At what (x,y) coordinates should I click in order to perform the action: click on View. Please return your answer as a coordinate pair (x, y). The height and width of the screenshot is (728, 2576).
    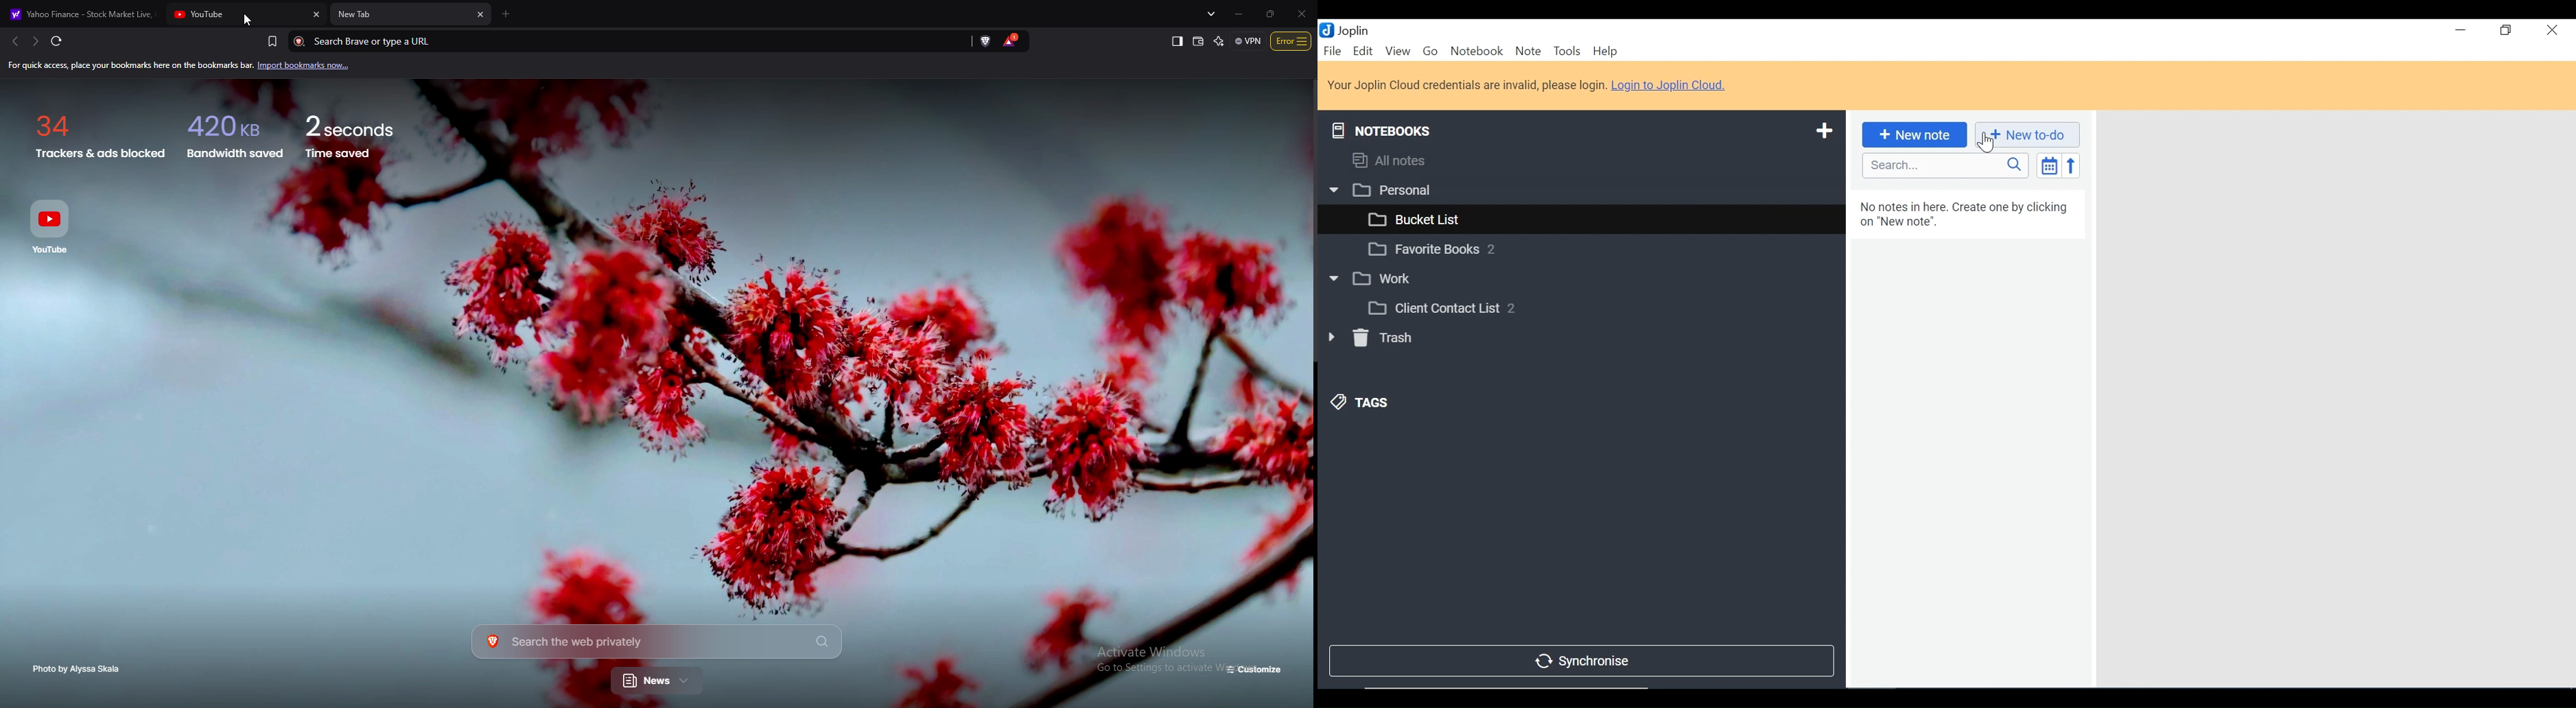
    Looking at the image, I should click on (1398, 52).